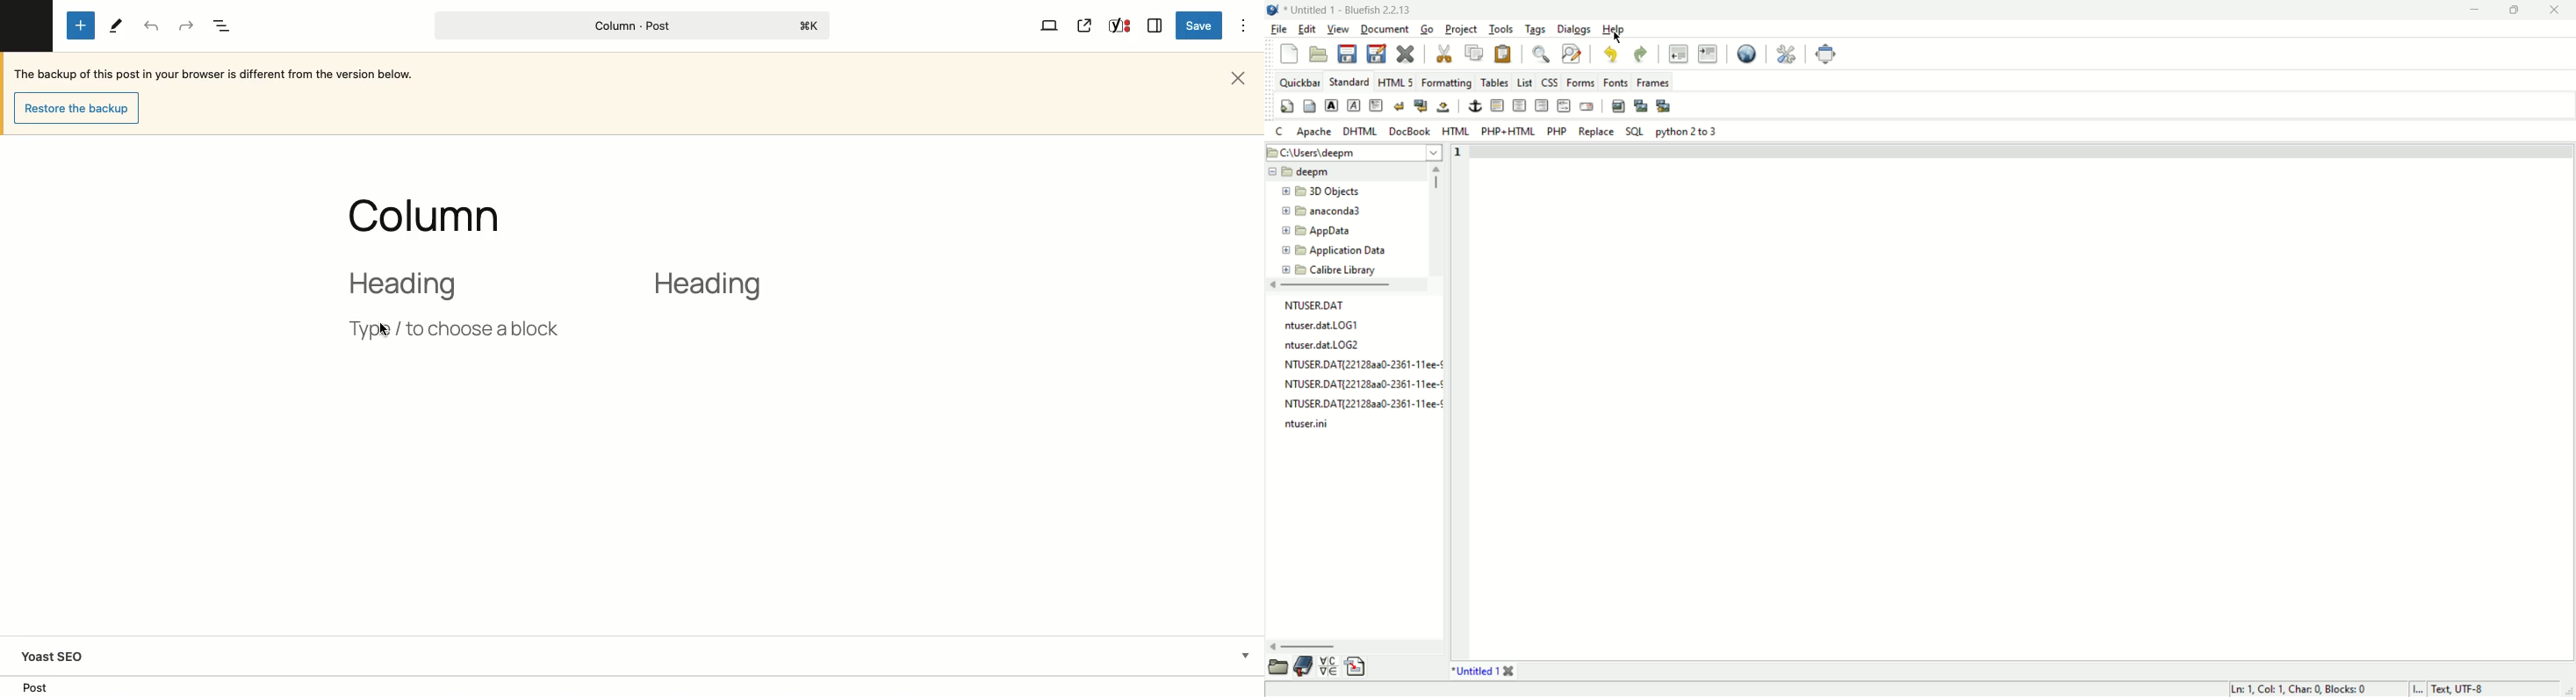  I want to click on copy, so click(1474, 53).